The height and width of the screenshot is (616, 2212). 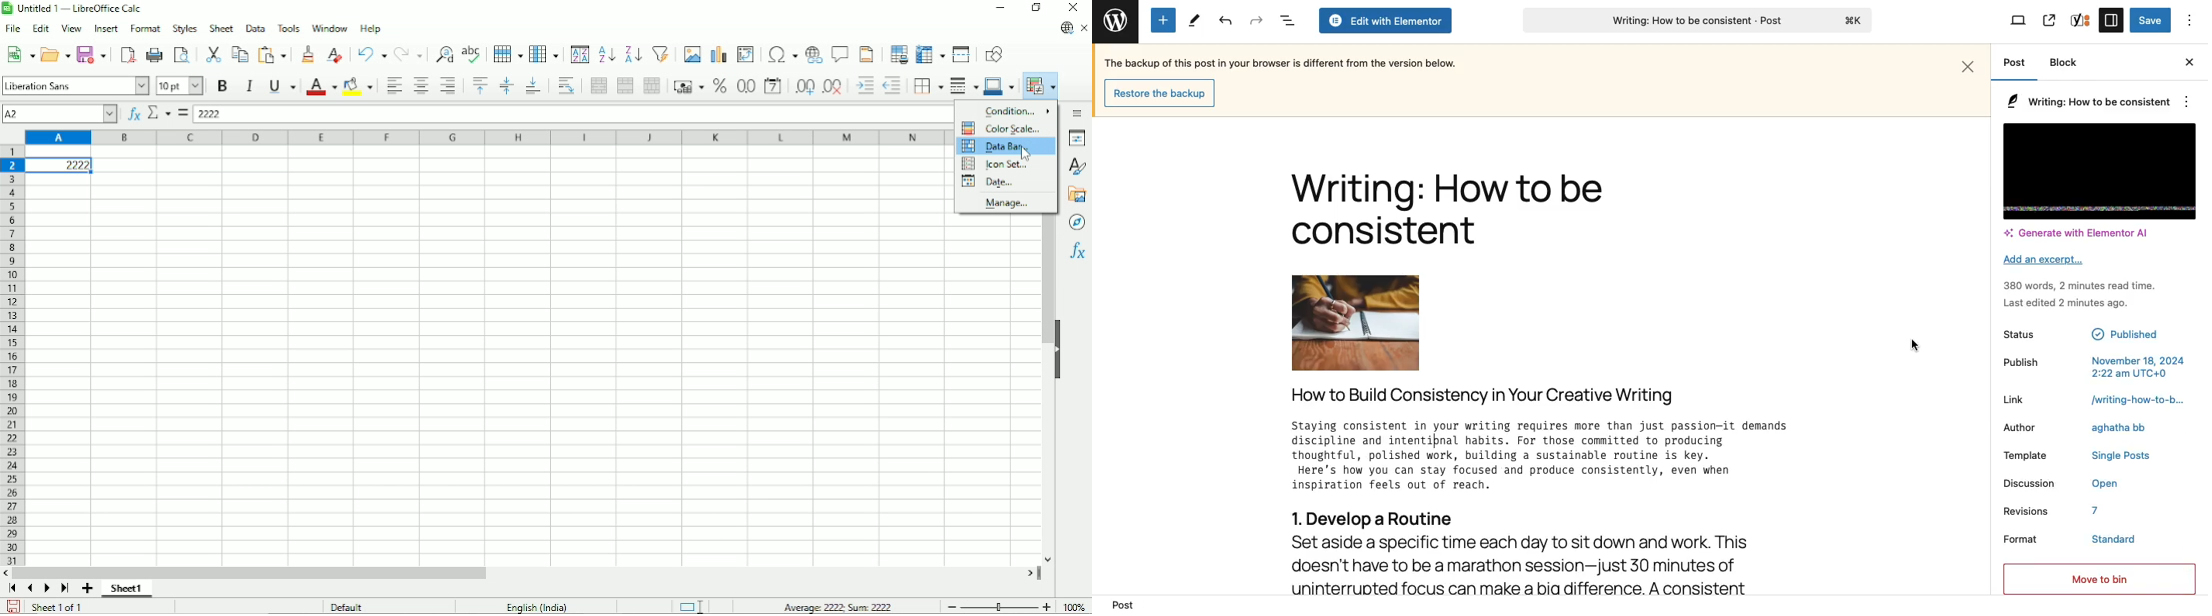 I want to click on Define print area, so click(x=898, y=53).